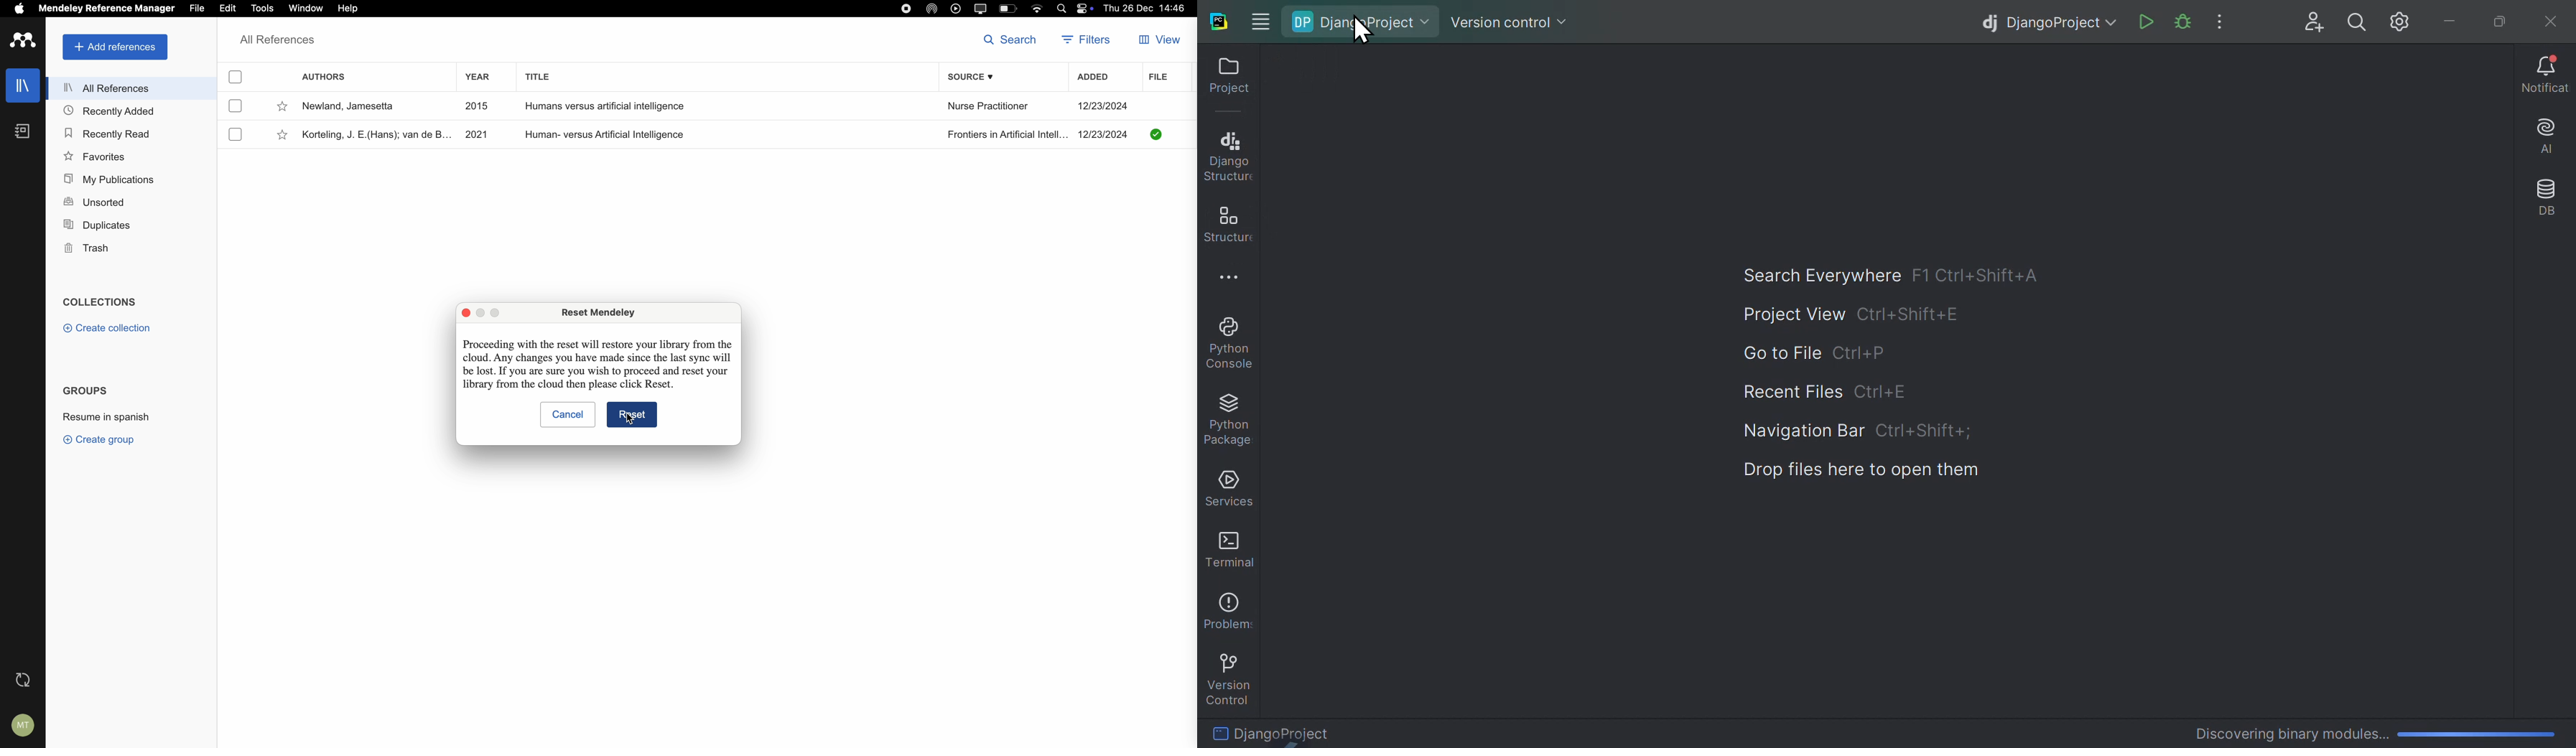 The image size is (2576, 756). Describe the element at coordinates (932, 8) in the screenshot. I see `airdrop` at that location.